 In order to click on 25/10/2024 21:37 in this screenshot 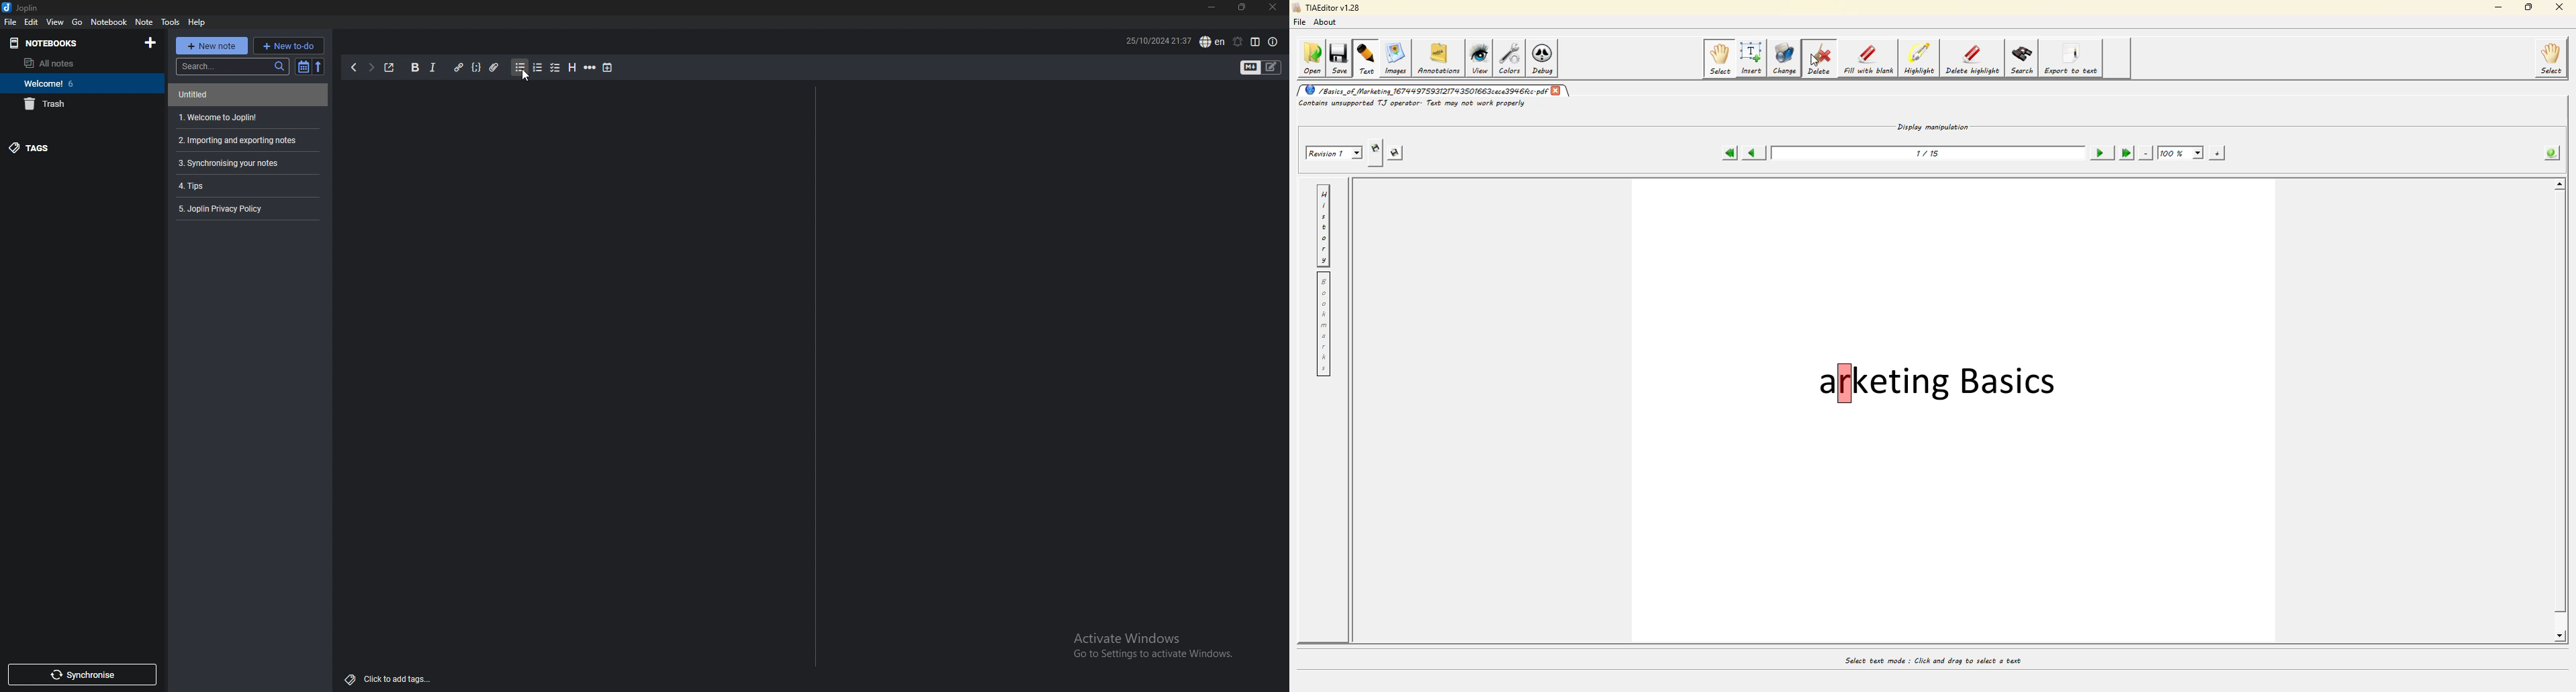, I will do `click(1135, 40)`.